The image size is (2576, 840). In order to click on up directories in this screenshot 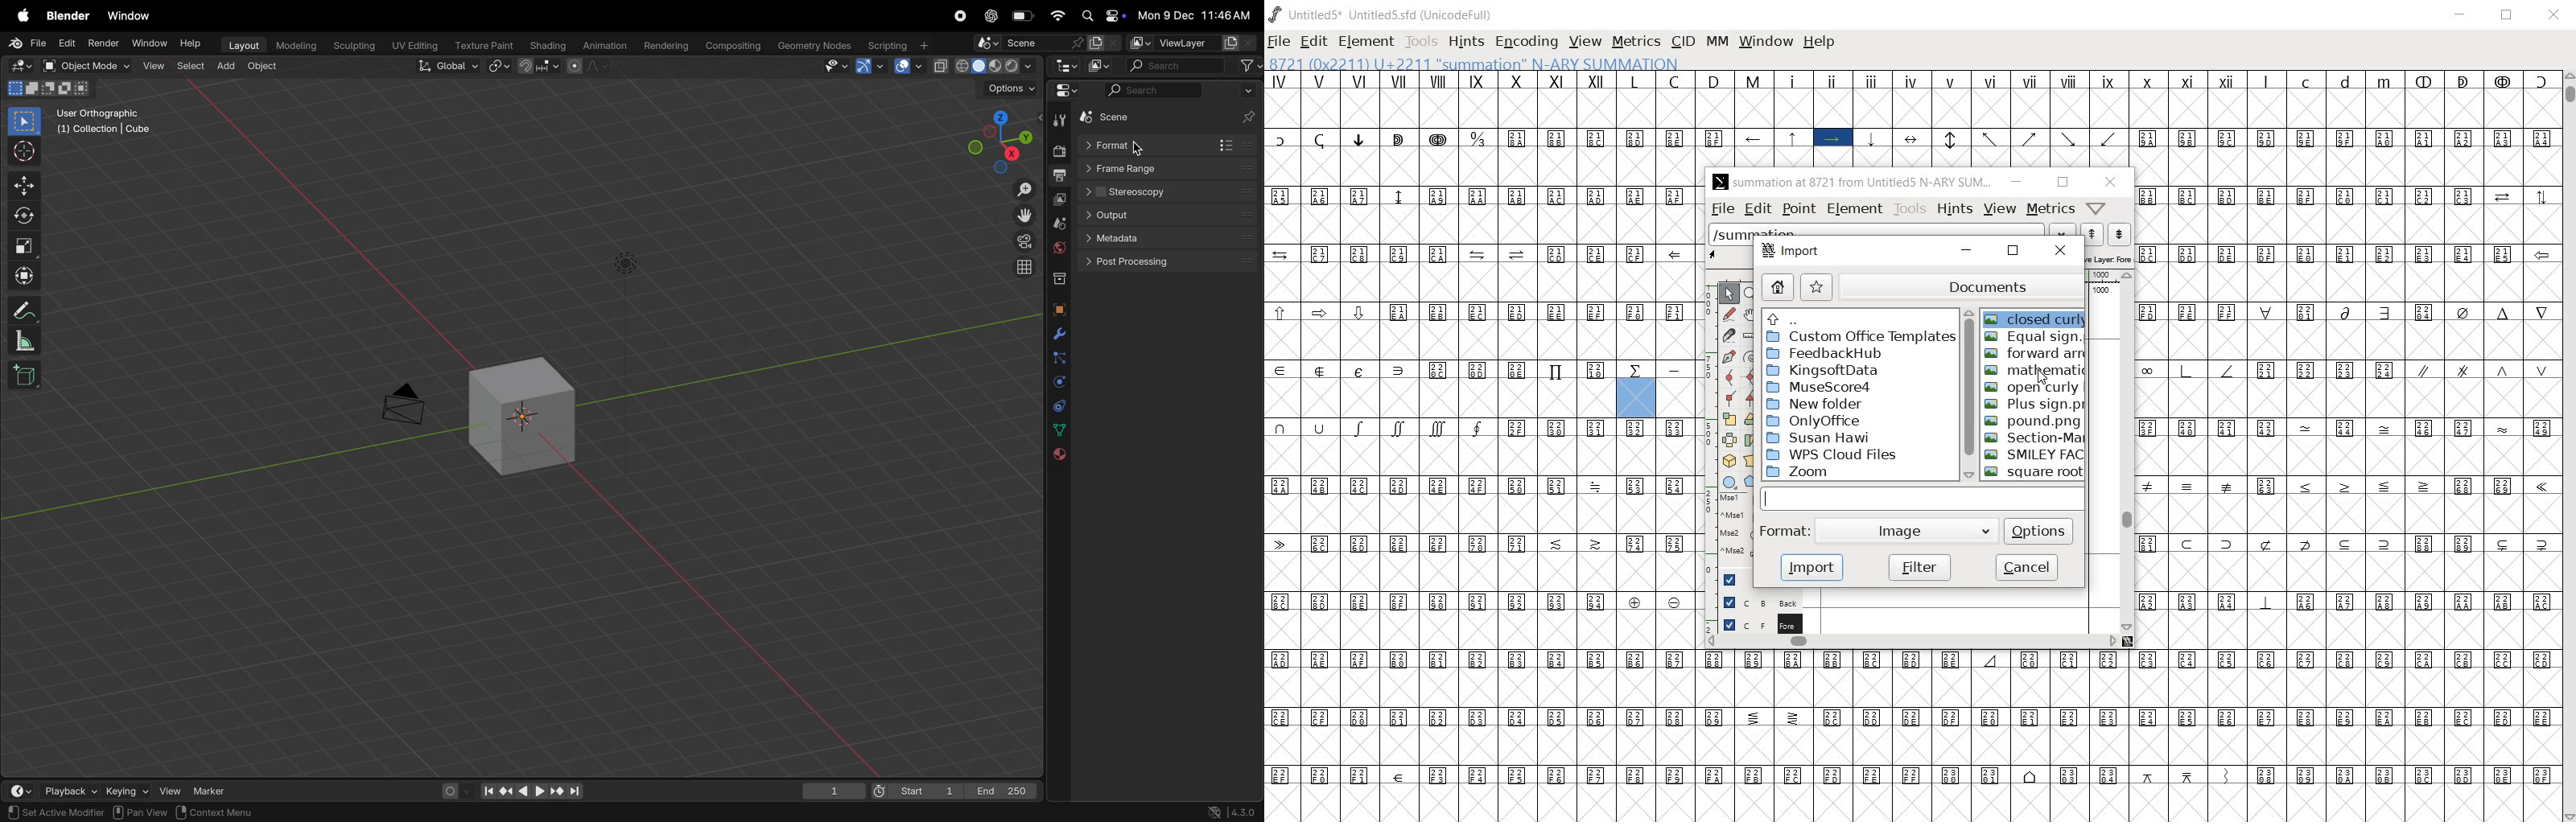, I will do `click(1861, 319)`.